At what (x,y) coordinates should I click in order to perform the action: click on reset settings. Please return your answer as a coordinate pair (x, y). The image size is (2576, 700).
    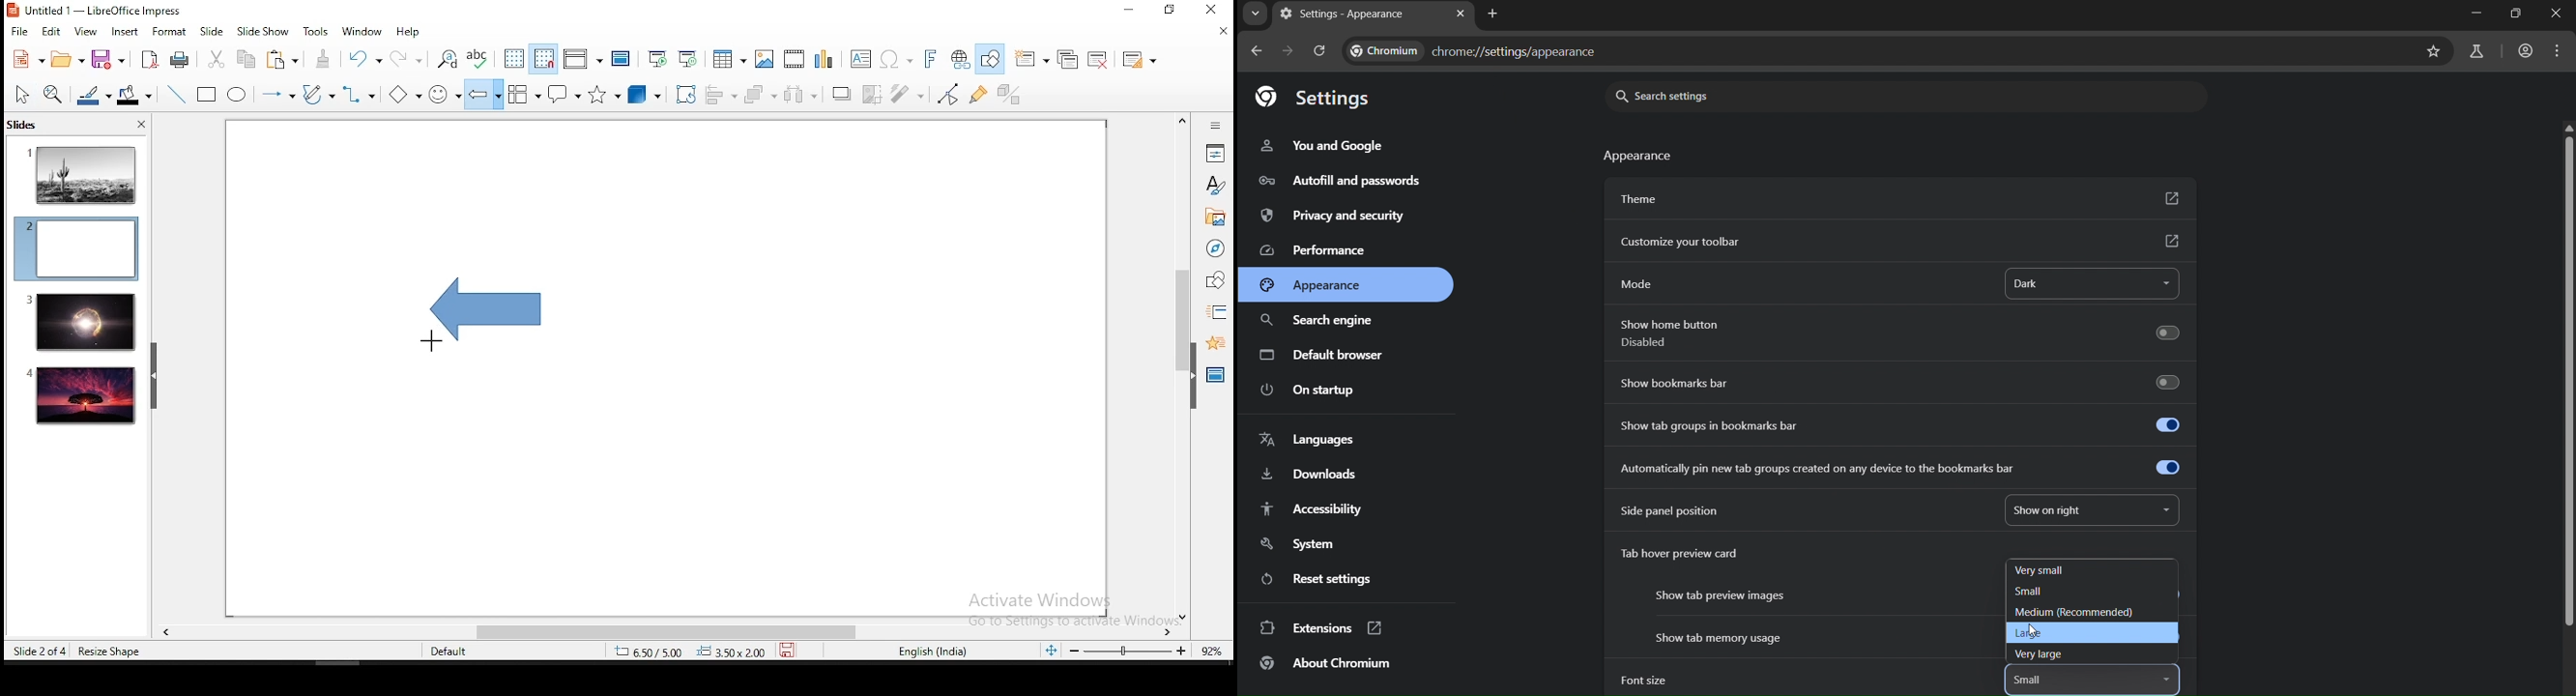
    Looking at the image, I should click on (1316, 579).